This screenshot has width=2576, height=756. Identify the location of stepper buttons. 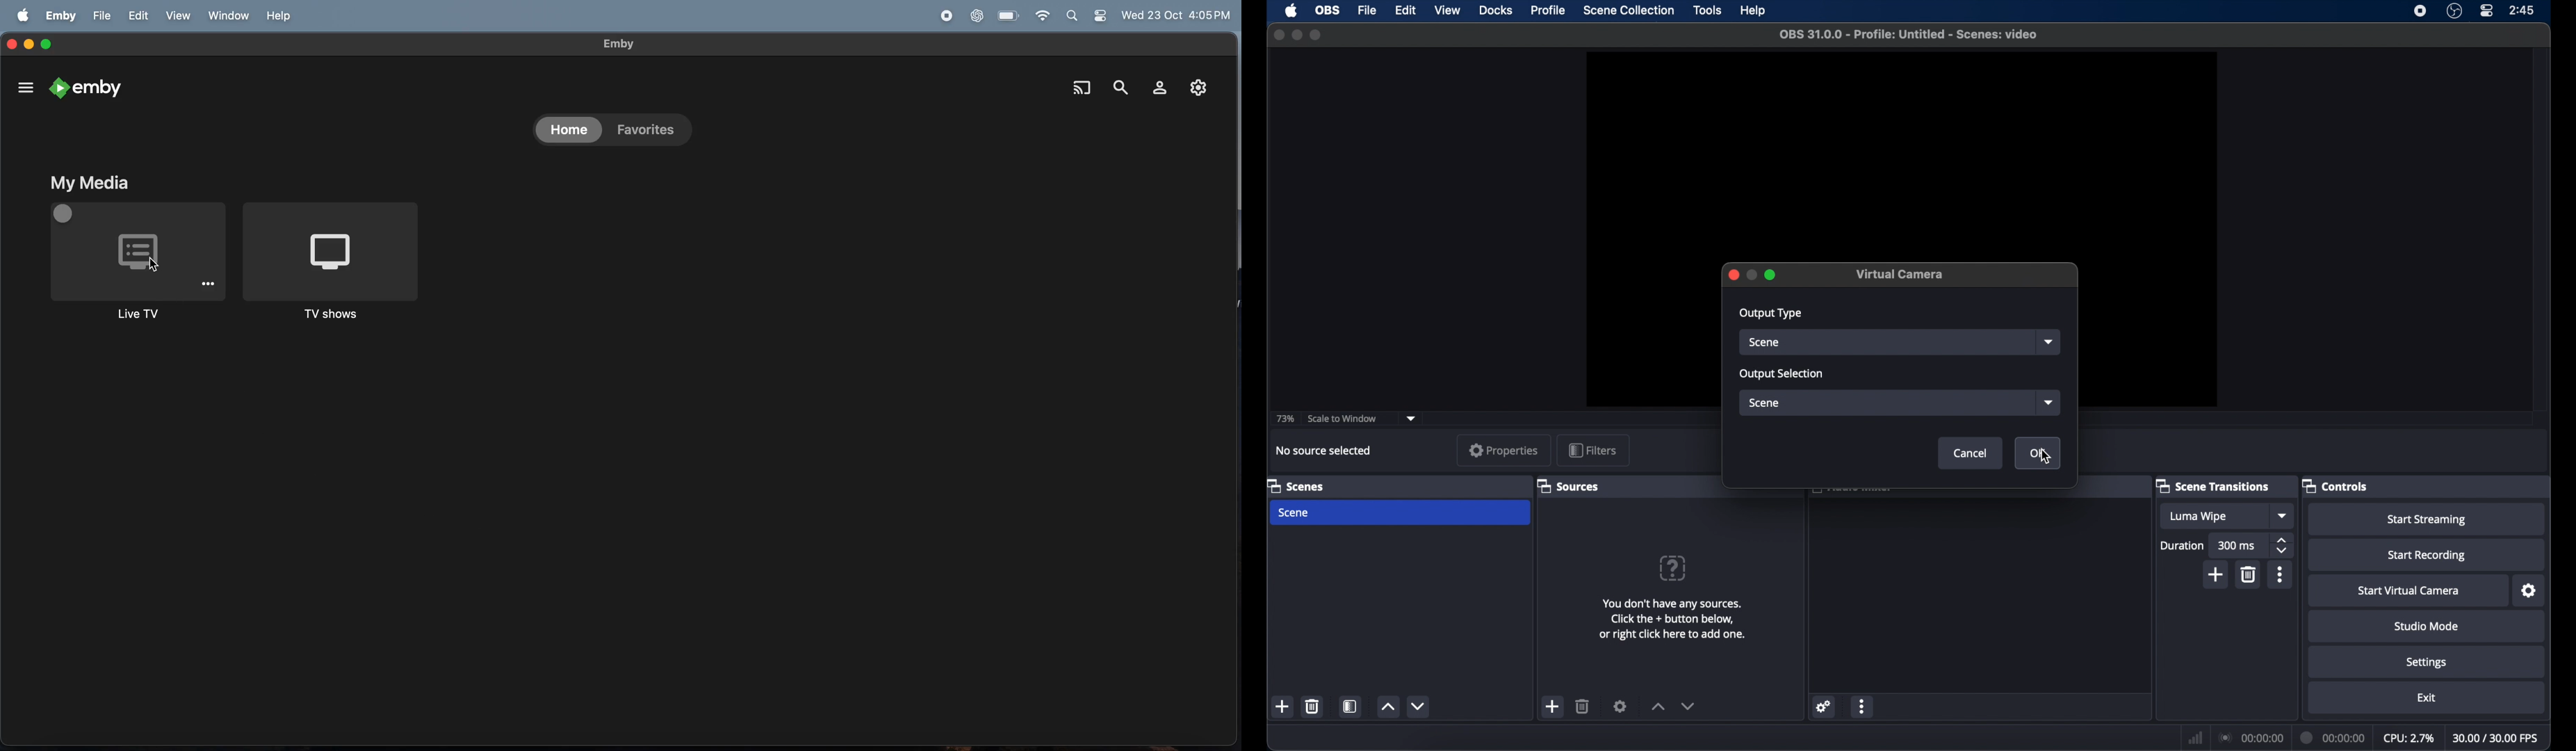
(2283, 546).